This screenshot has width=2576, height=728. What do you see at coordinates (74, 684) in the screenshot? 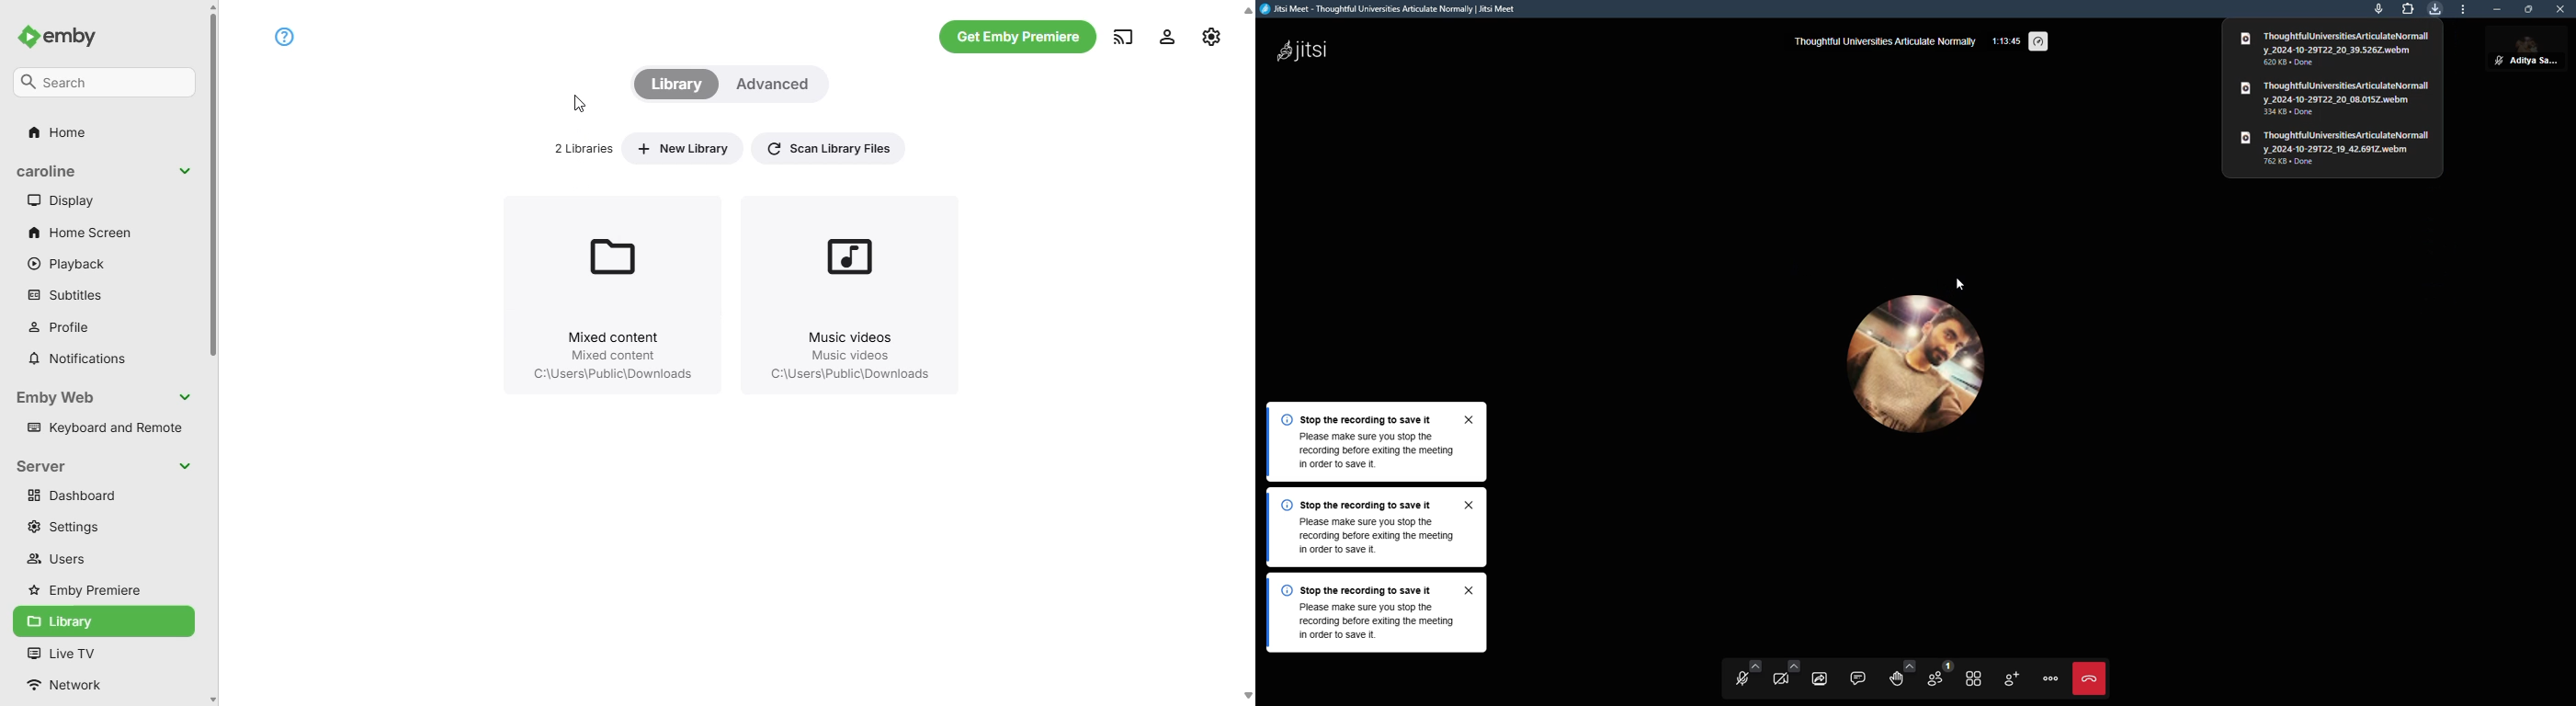
I see `network` at bounding box center [74, 684].